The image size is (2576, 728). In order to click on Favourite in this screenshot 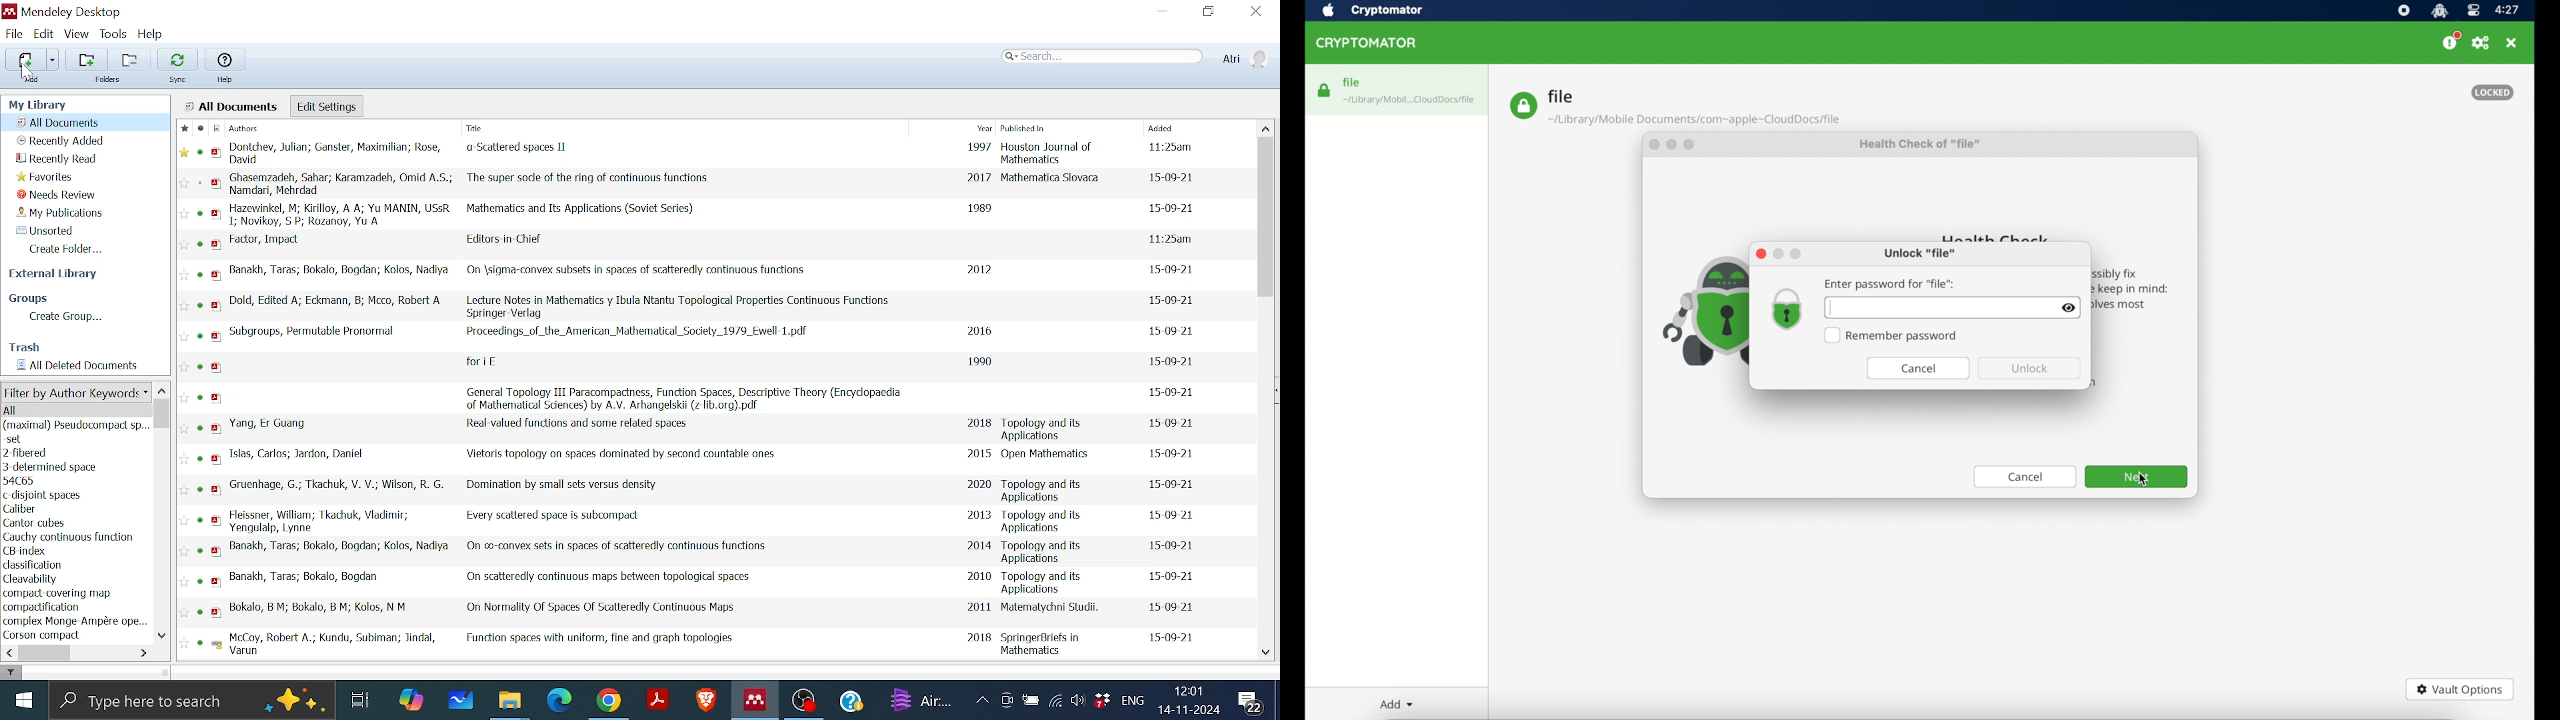, I will do `click(183, 490)`.